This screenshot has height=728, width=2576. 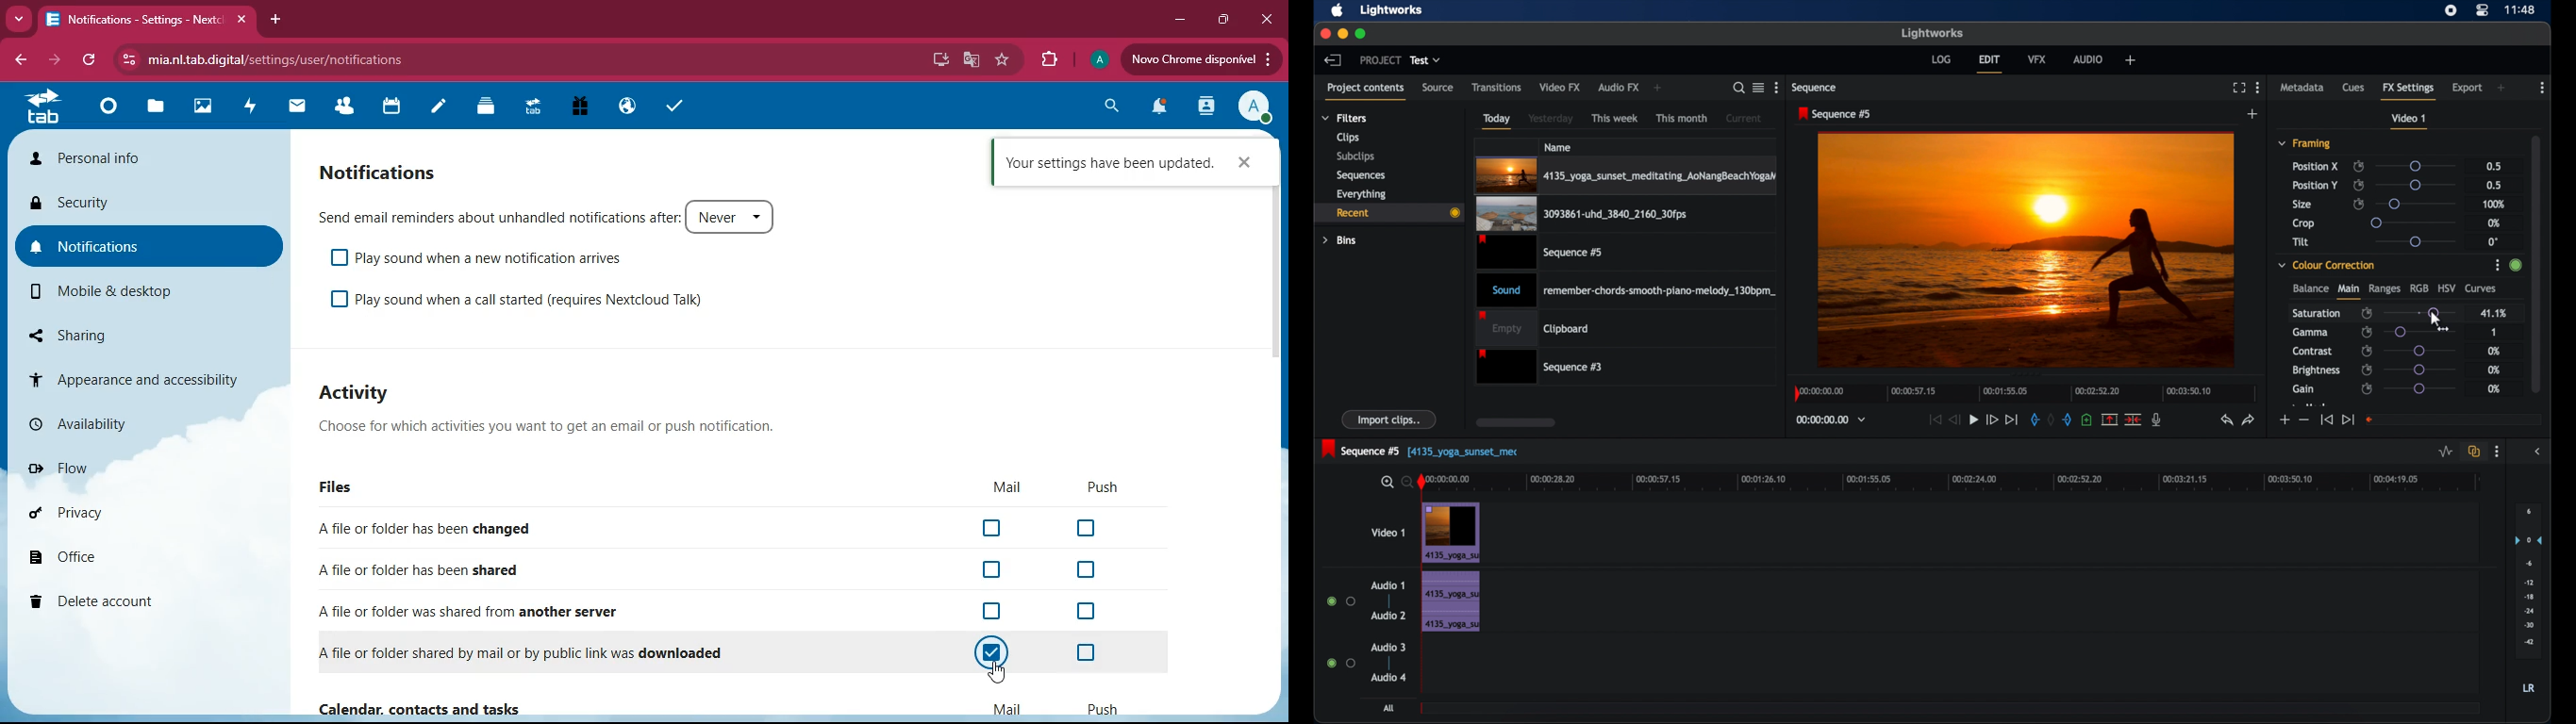 I want to click on apple icon, so click(x=1338, y=11).